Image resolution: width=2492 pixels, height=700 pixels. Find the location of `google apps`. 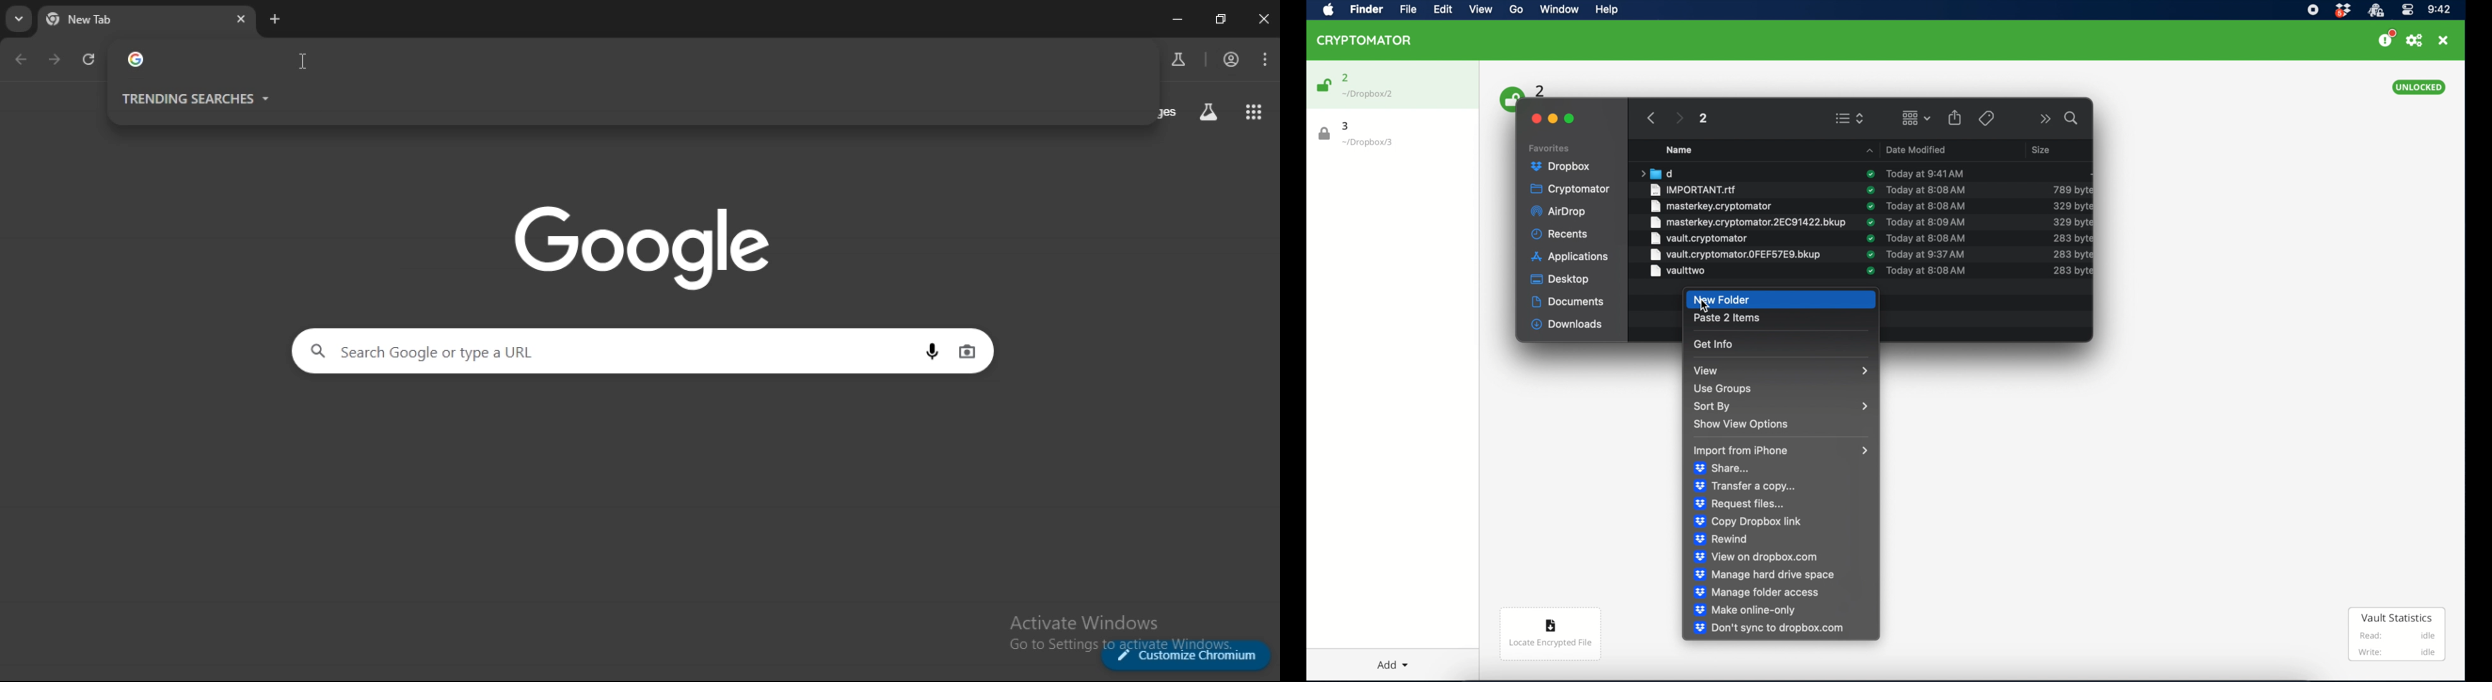

google apps is located at coordinates (1250, 111).